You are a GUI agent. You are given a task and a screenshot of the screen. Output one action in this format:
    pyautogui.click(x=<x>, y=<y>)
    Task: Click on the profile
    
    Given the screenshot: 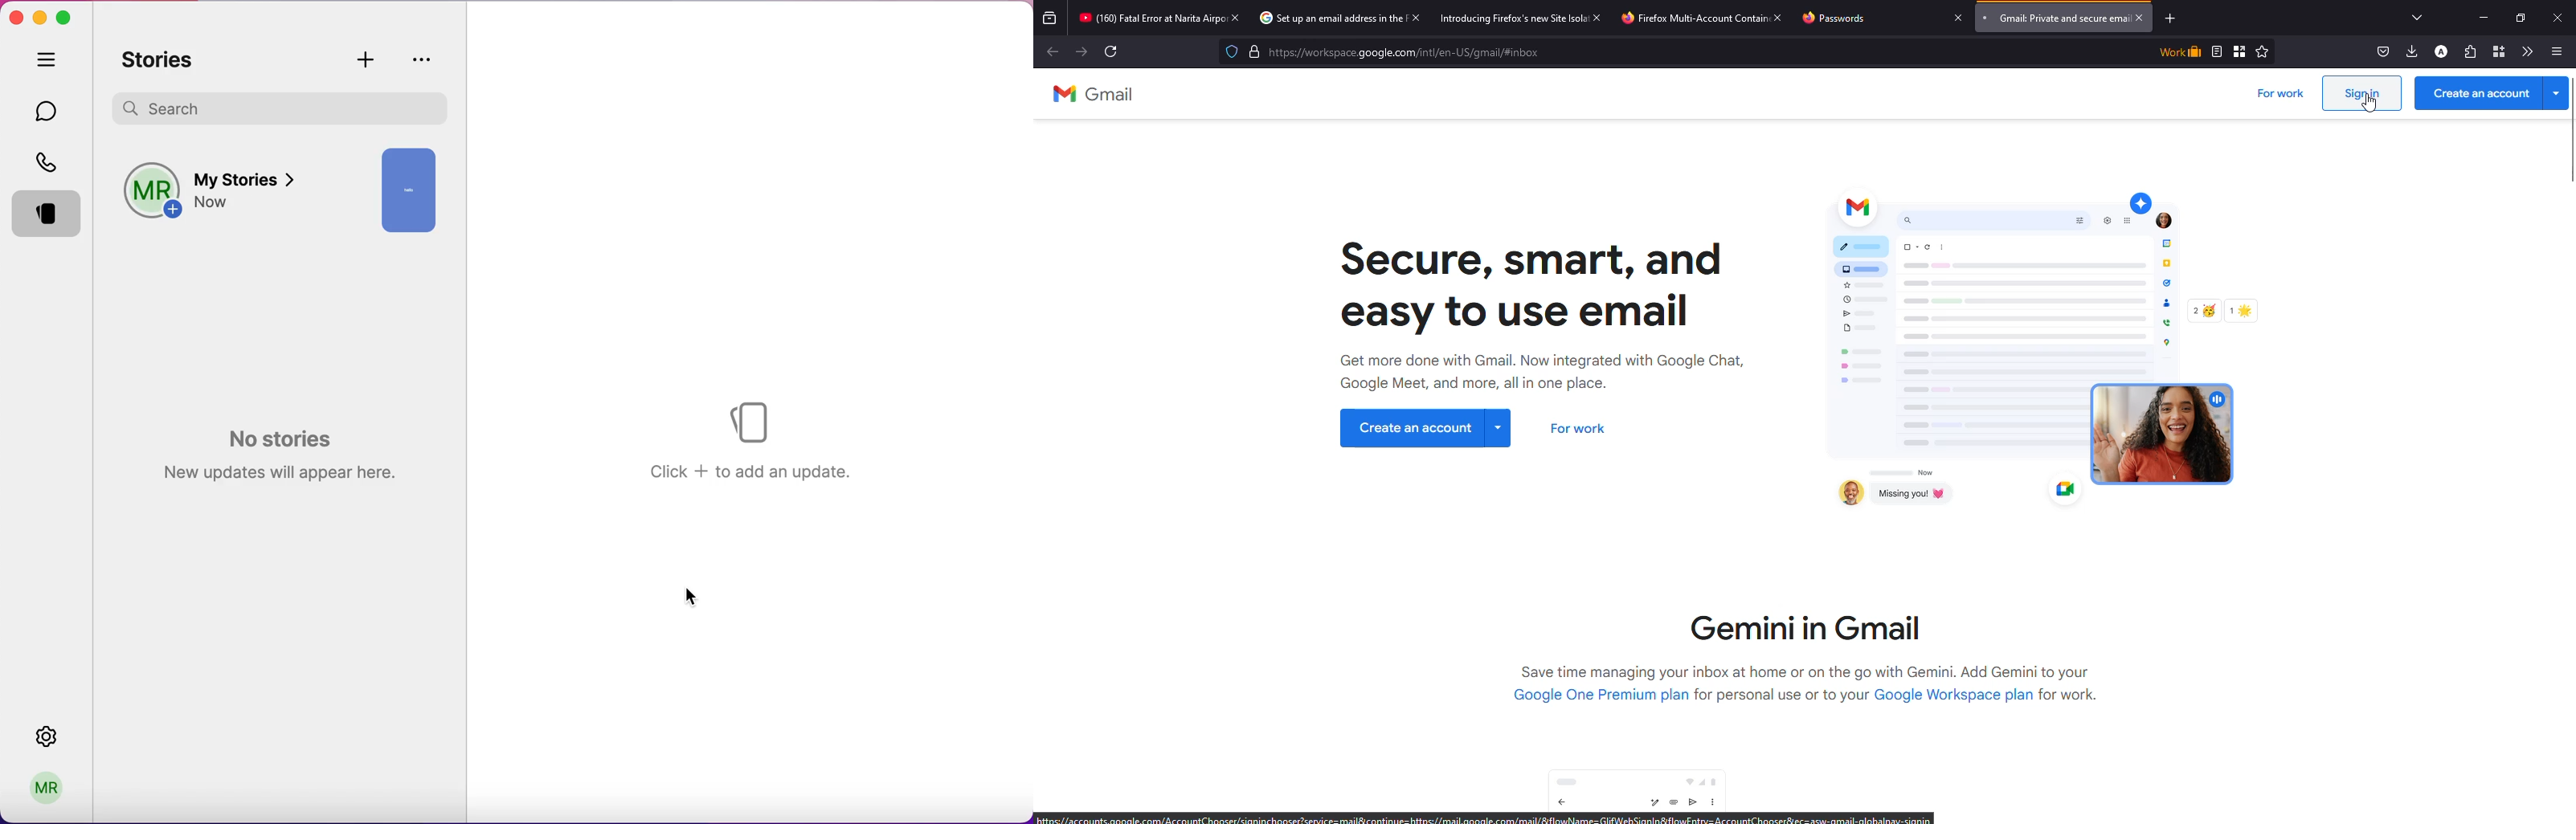 What is the action you would take?
    pyautogui.click(x=2439, y=51)
    